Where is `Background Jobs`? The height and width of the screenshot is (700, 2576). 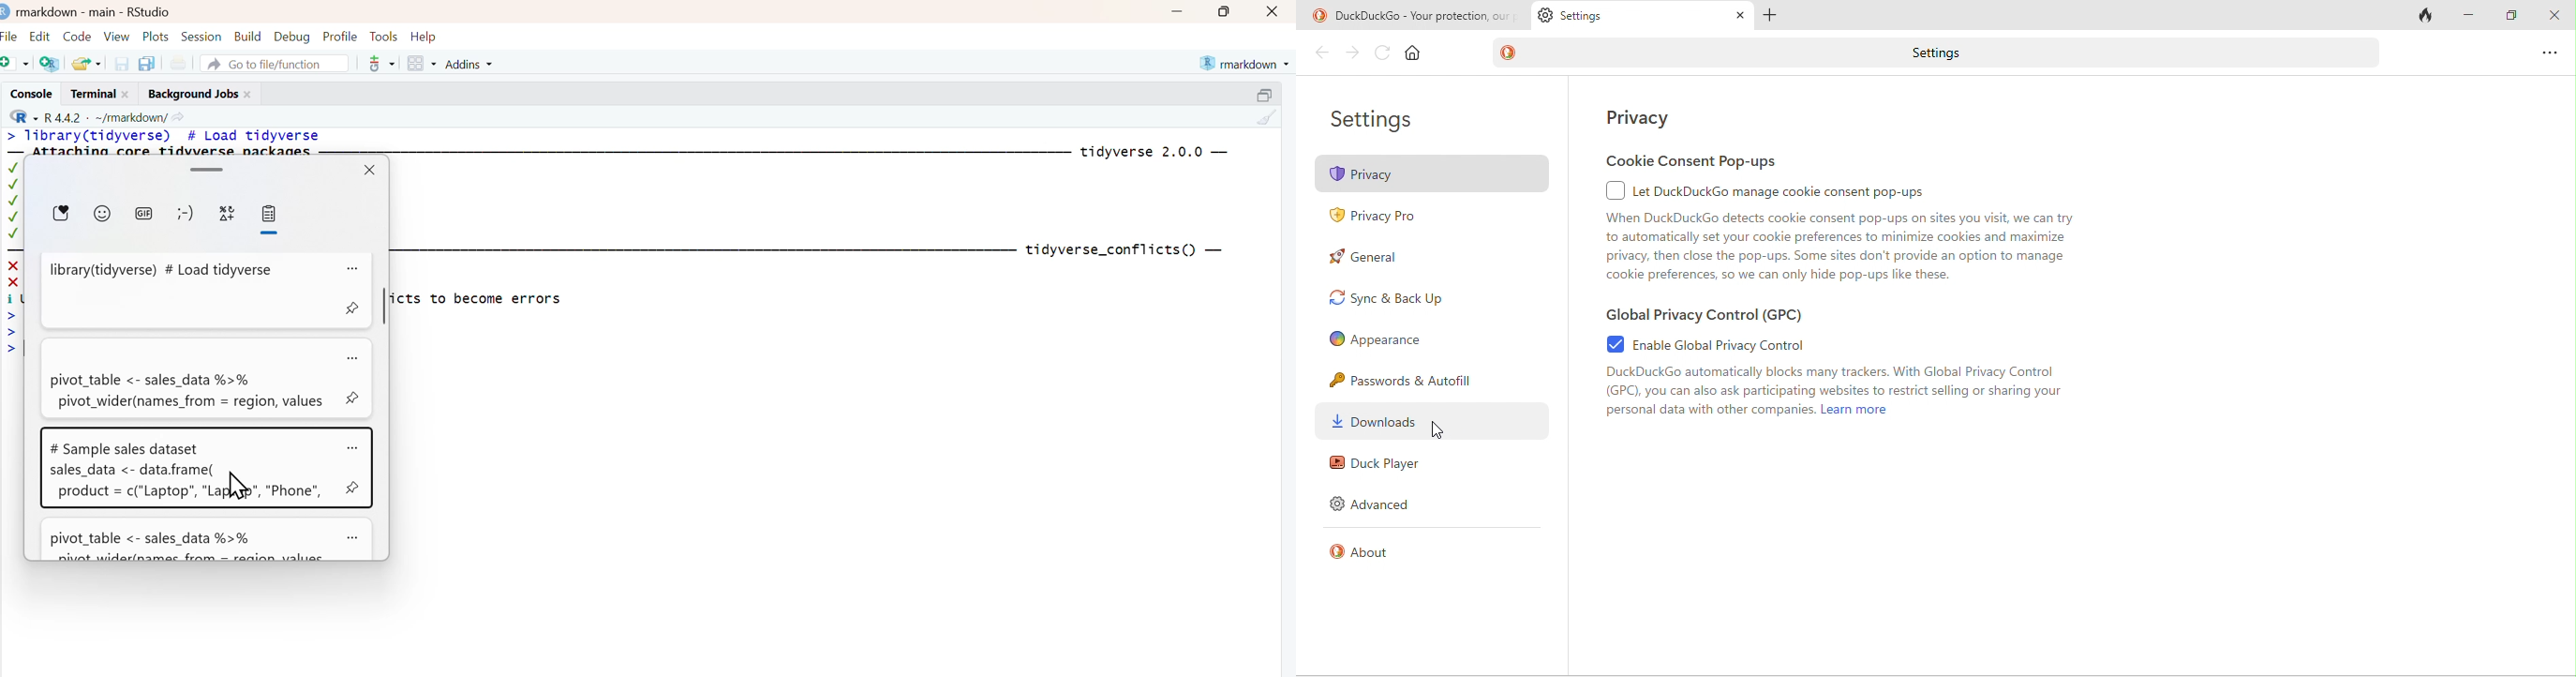
Background Jobs is located at coordinates (191, 92).